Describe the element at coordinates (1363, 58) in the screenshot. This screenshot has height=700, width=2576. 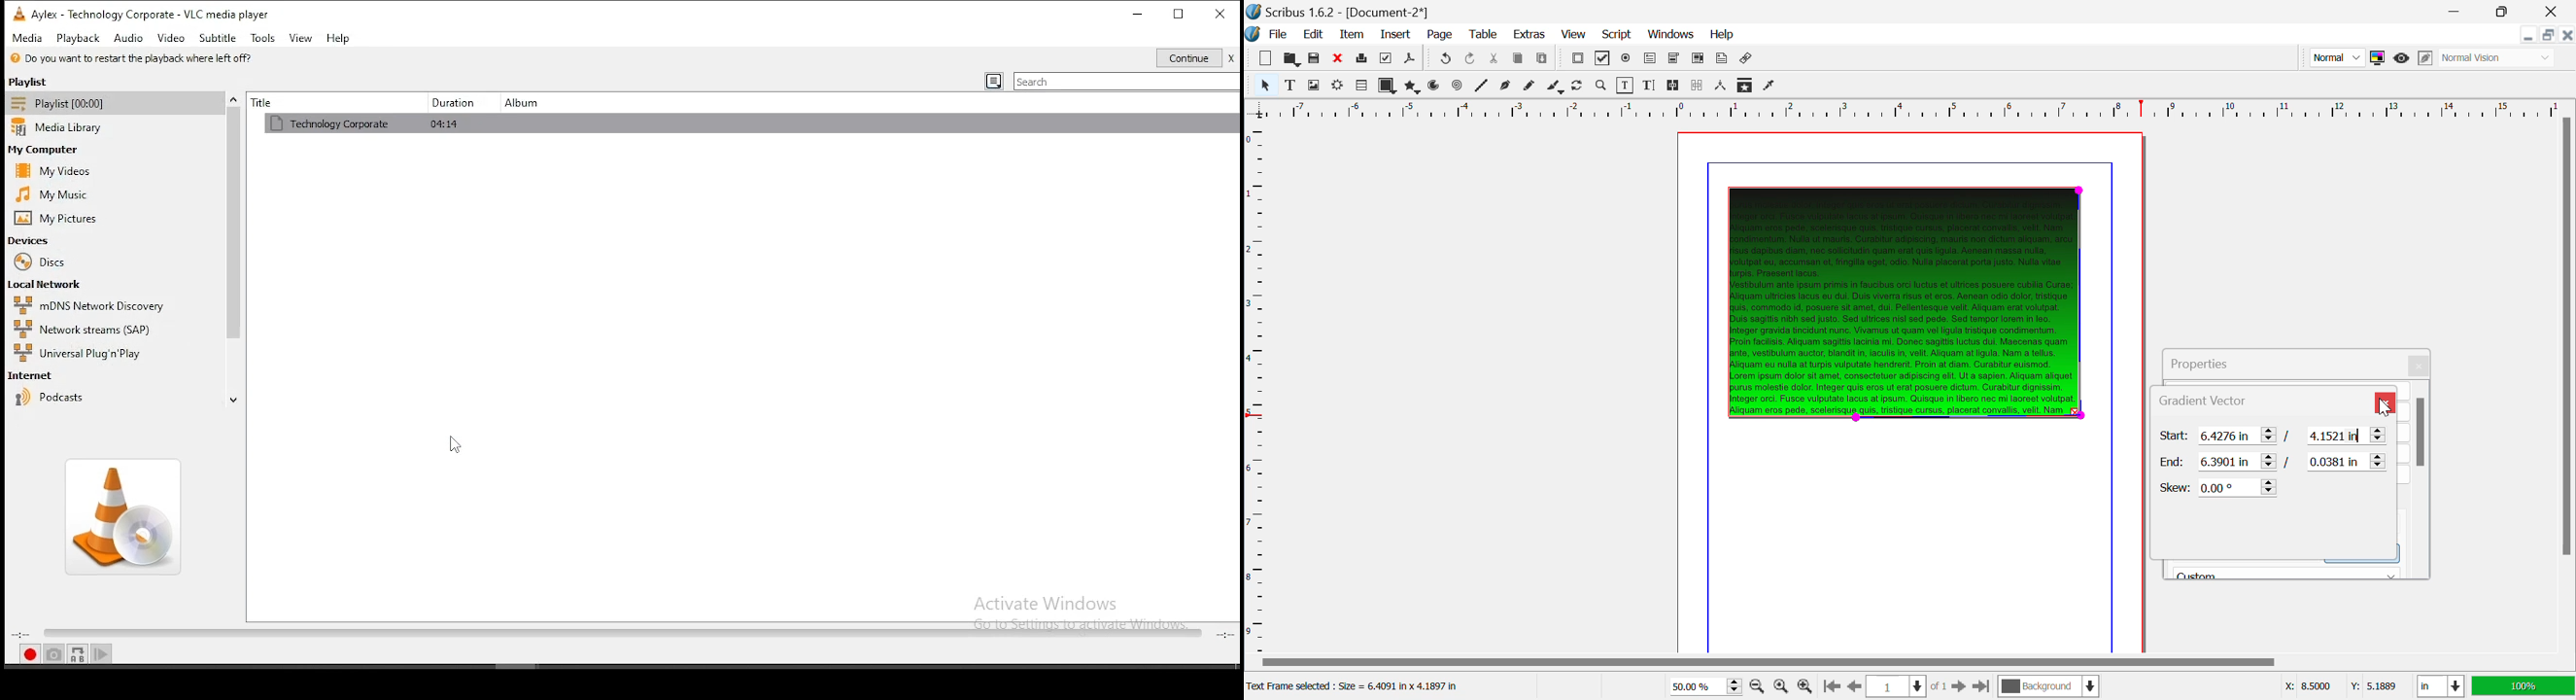
I see `Print` at that location.